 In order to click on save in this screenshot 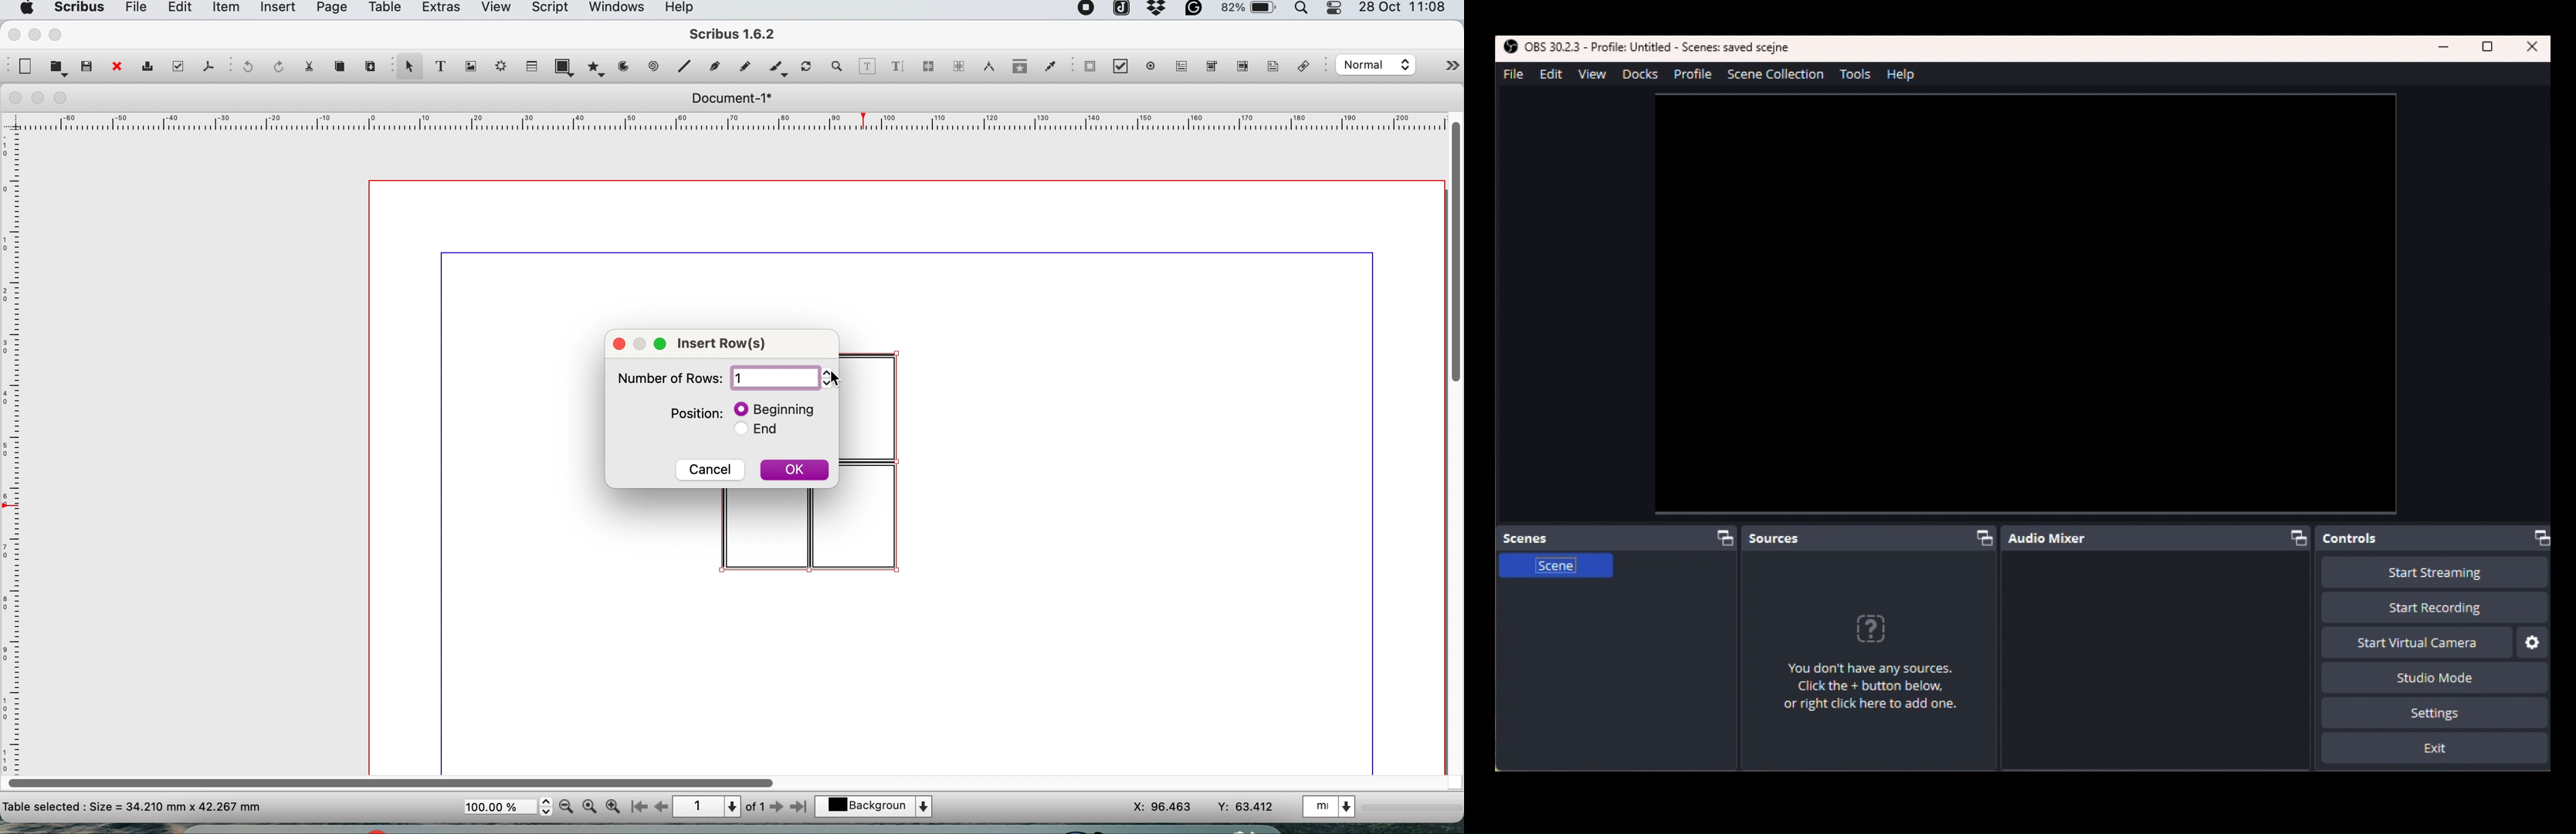, I will do `click(87, 66)`.